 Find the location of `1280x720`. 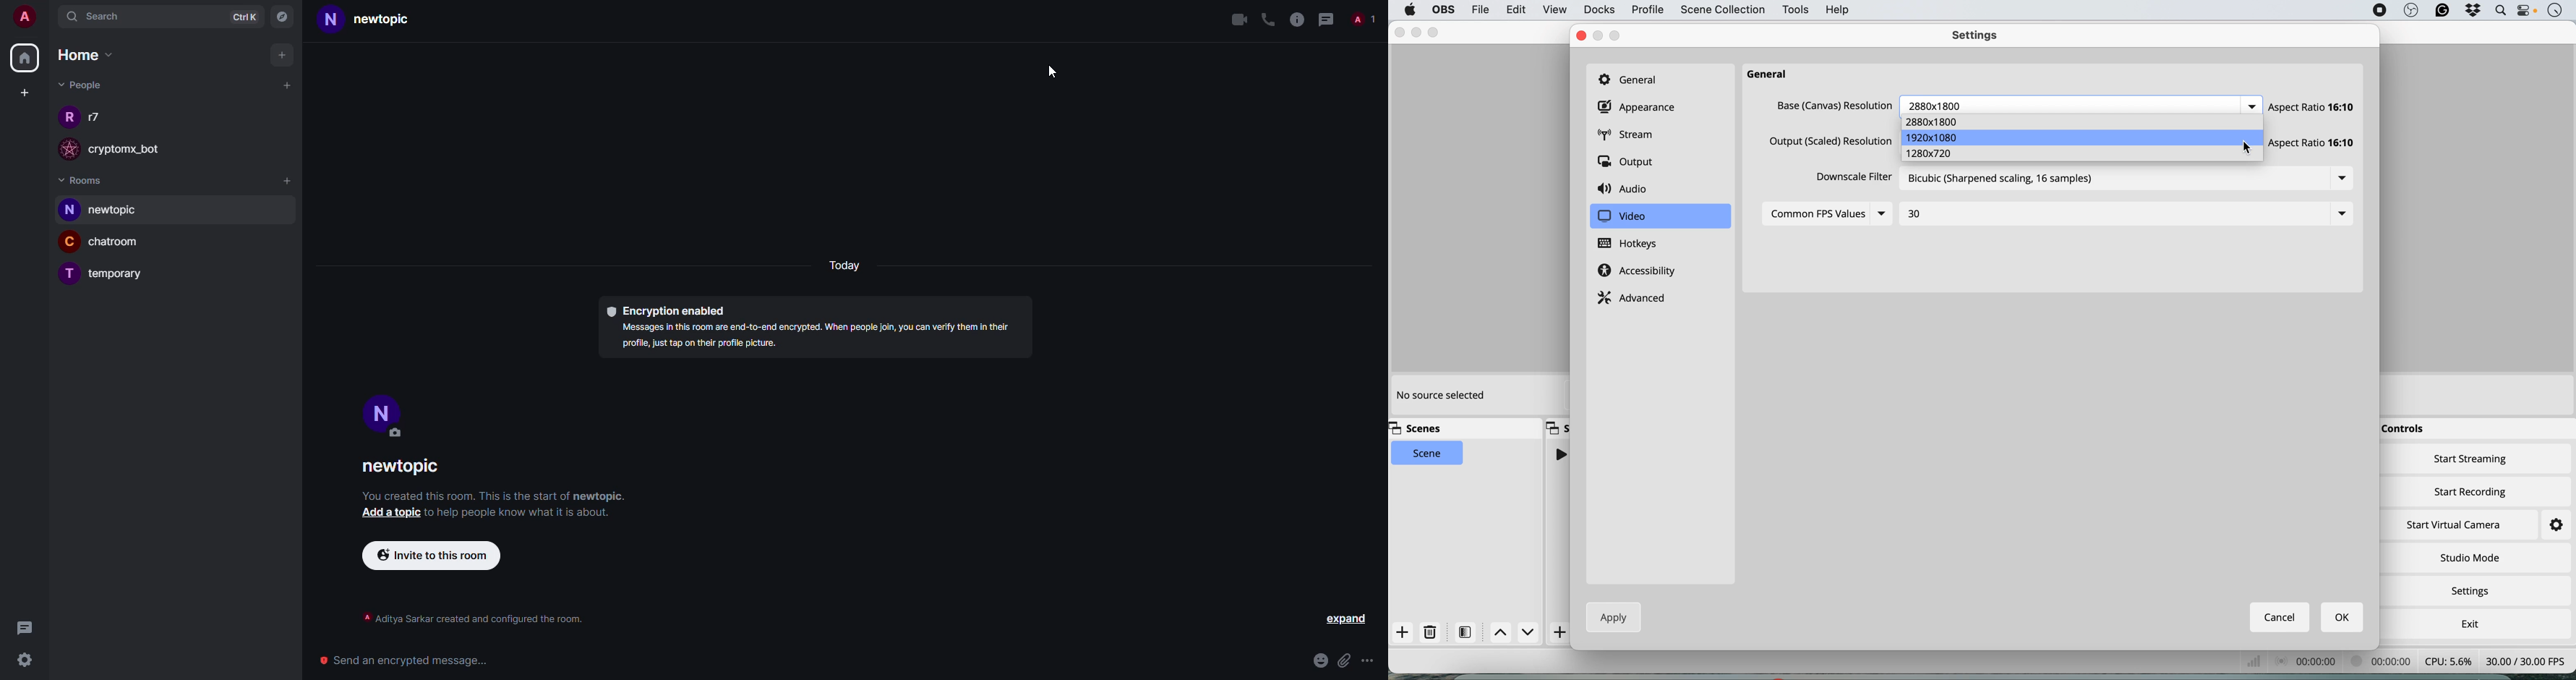

1280x720 is located at coordinates (1929, 154).